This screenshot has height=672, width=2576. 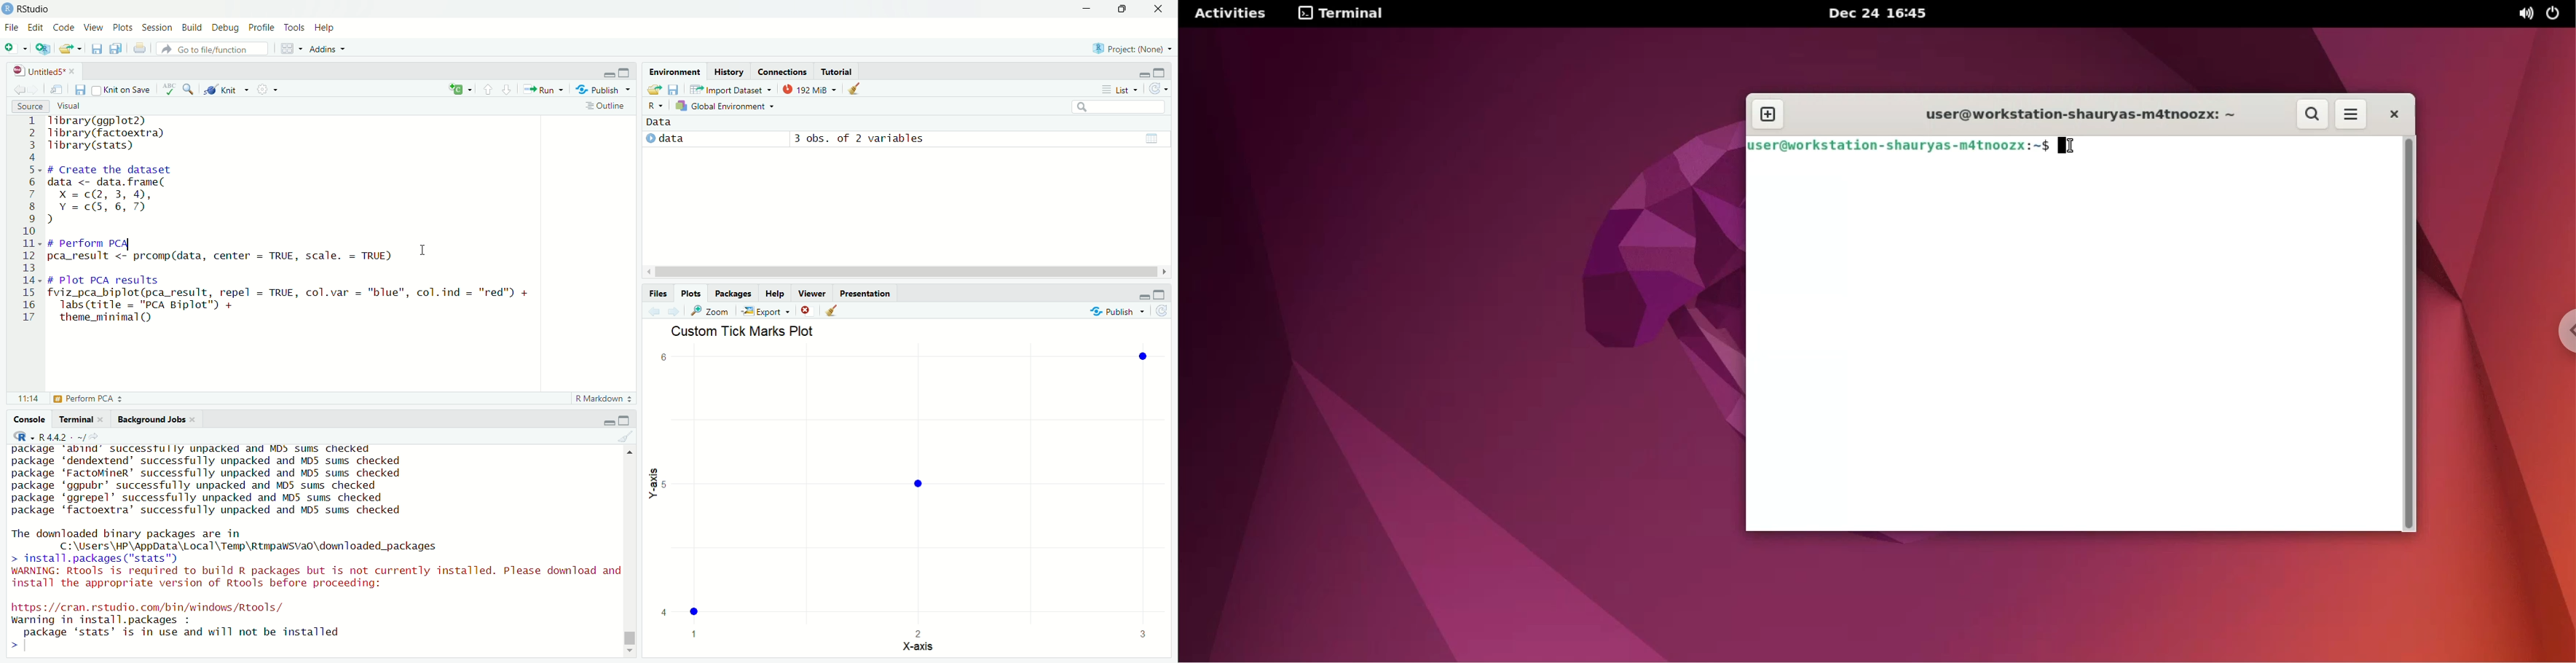 What do you see at coordinates (159, 28) in the screenshot?
I see `Session` at bounding box center [159, 28].